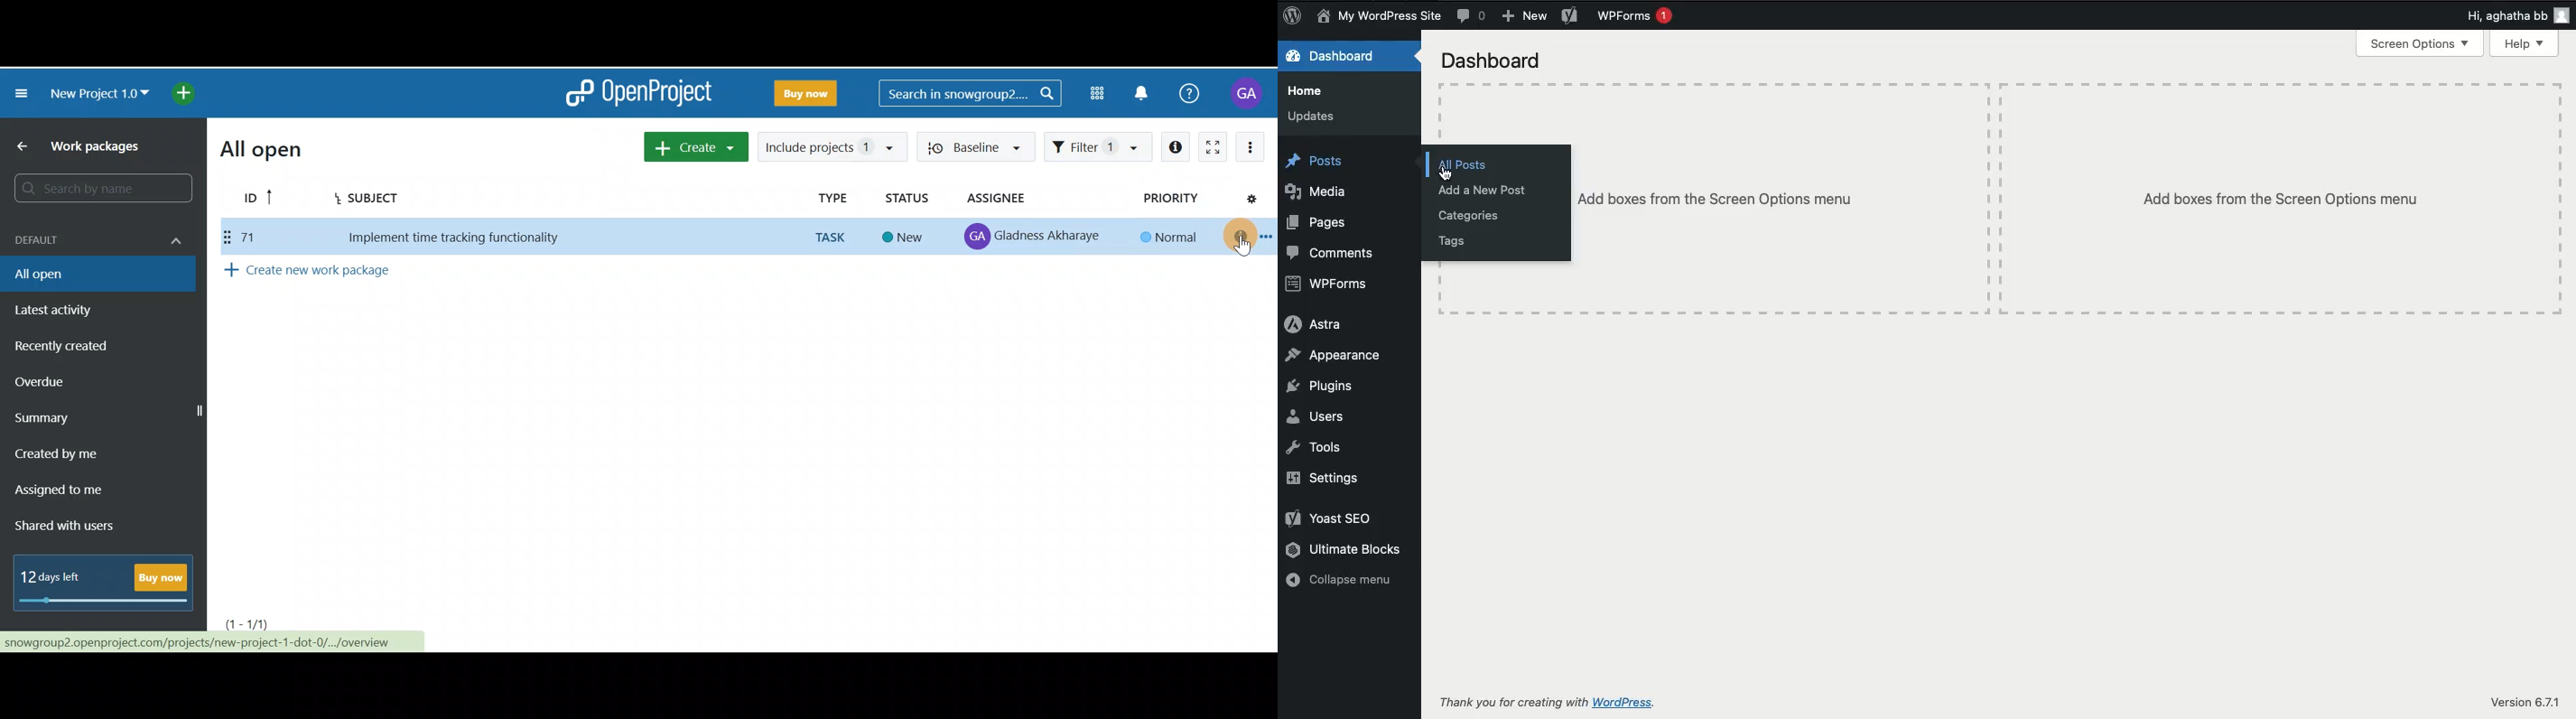 This screenshot has width=2576, height=728. What do you see at coordinates (1330, 285) in the screenshot?
I see `WPForms` at bounding box center [1330, 285].